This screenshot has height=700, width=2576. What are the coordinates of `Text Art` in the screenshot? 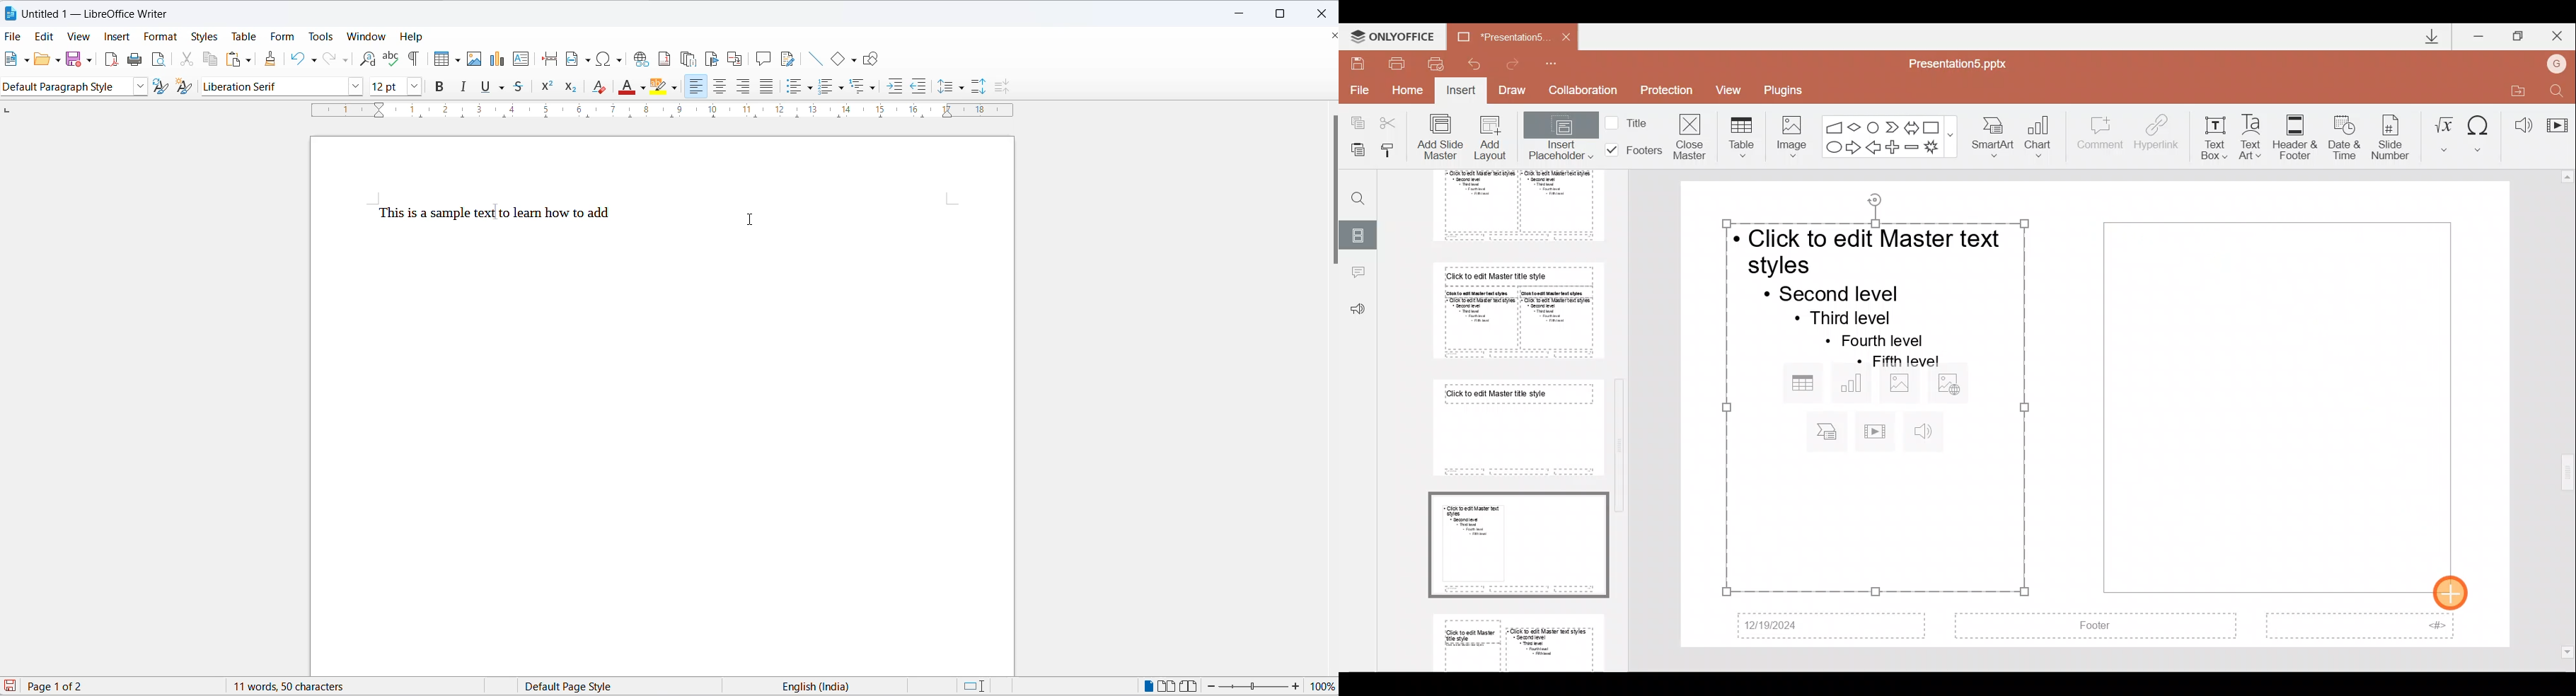 It's located at (2254, 133).